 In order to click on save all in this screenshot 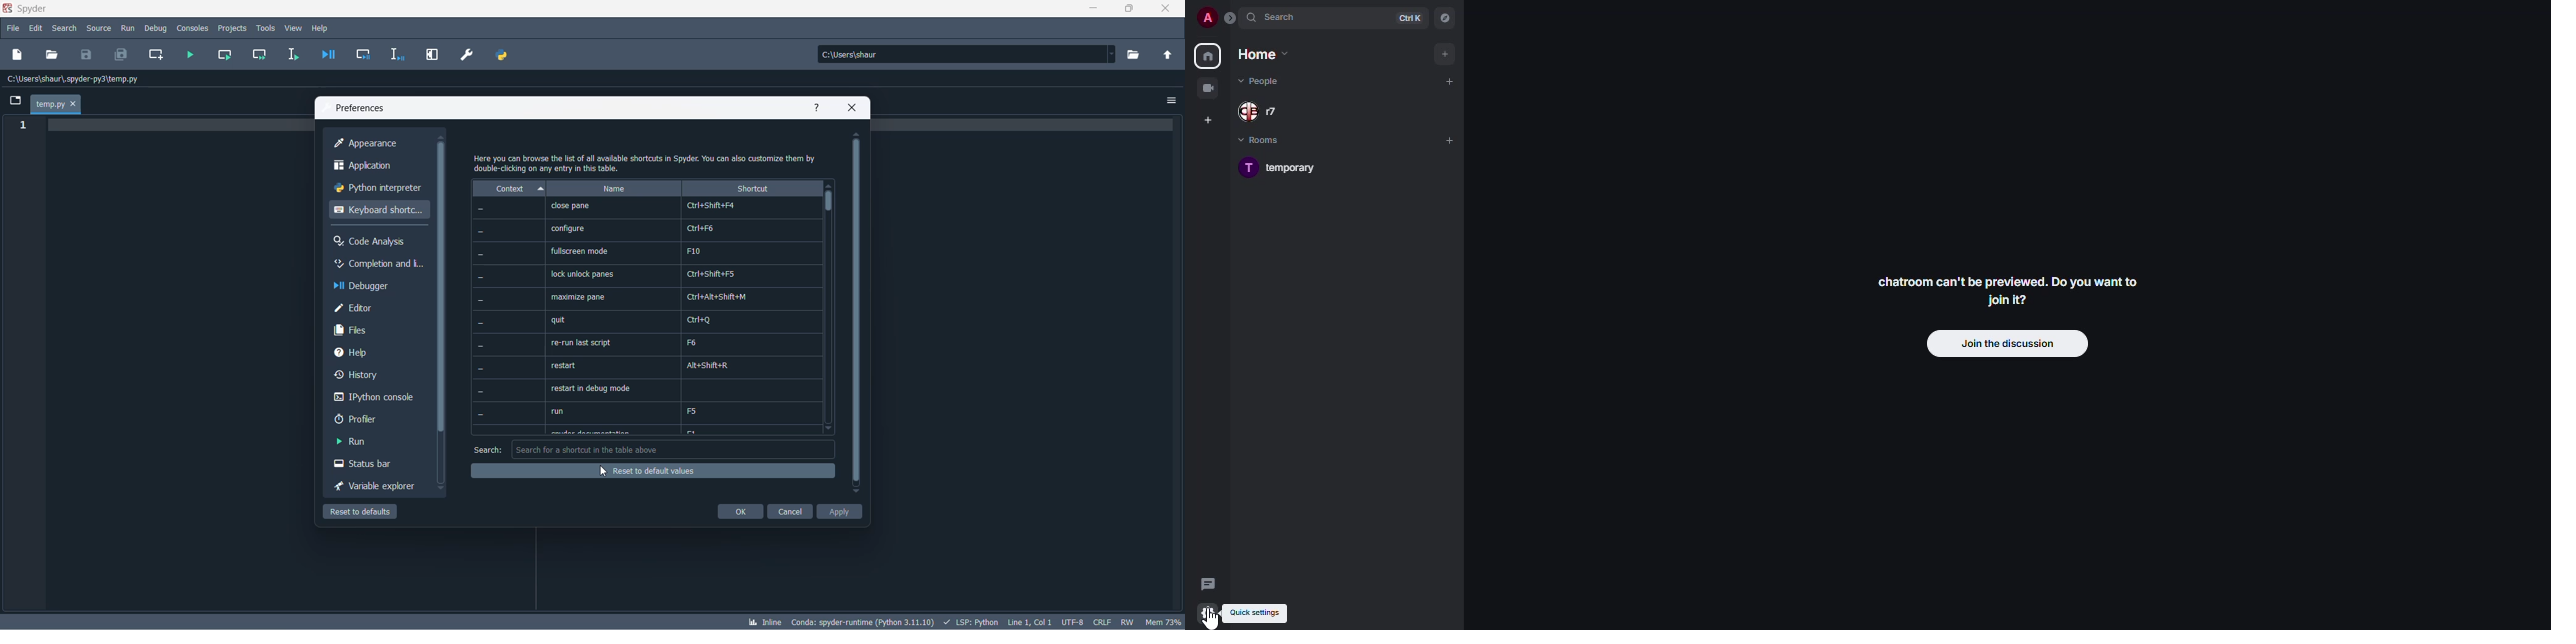, I will do `click(123, 57)`.